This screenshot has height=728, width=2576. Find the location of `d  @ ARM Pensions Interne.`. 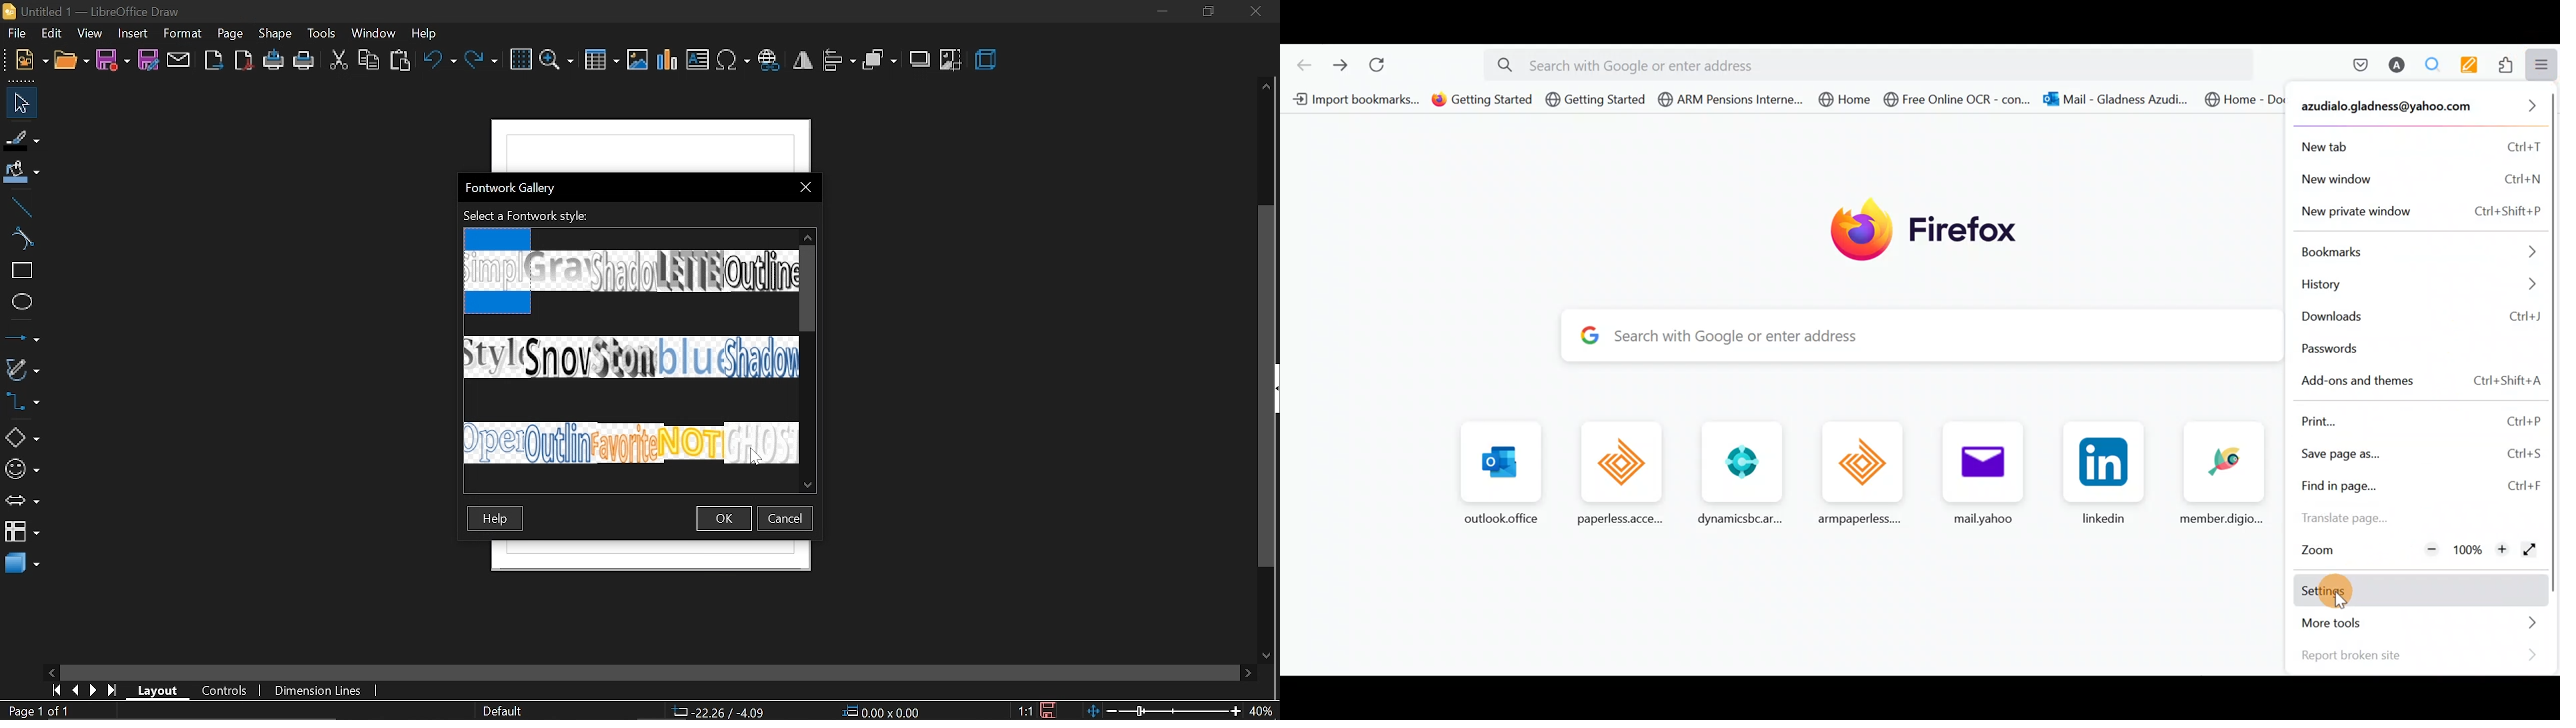

d  @ ARM Pensions Interne. is located at coordinates (1728, 100).